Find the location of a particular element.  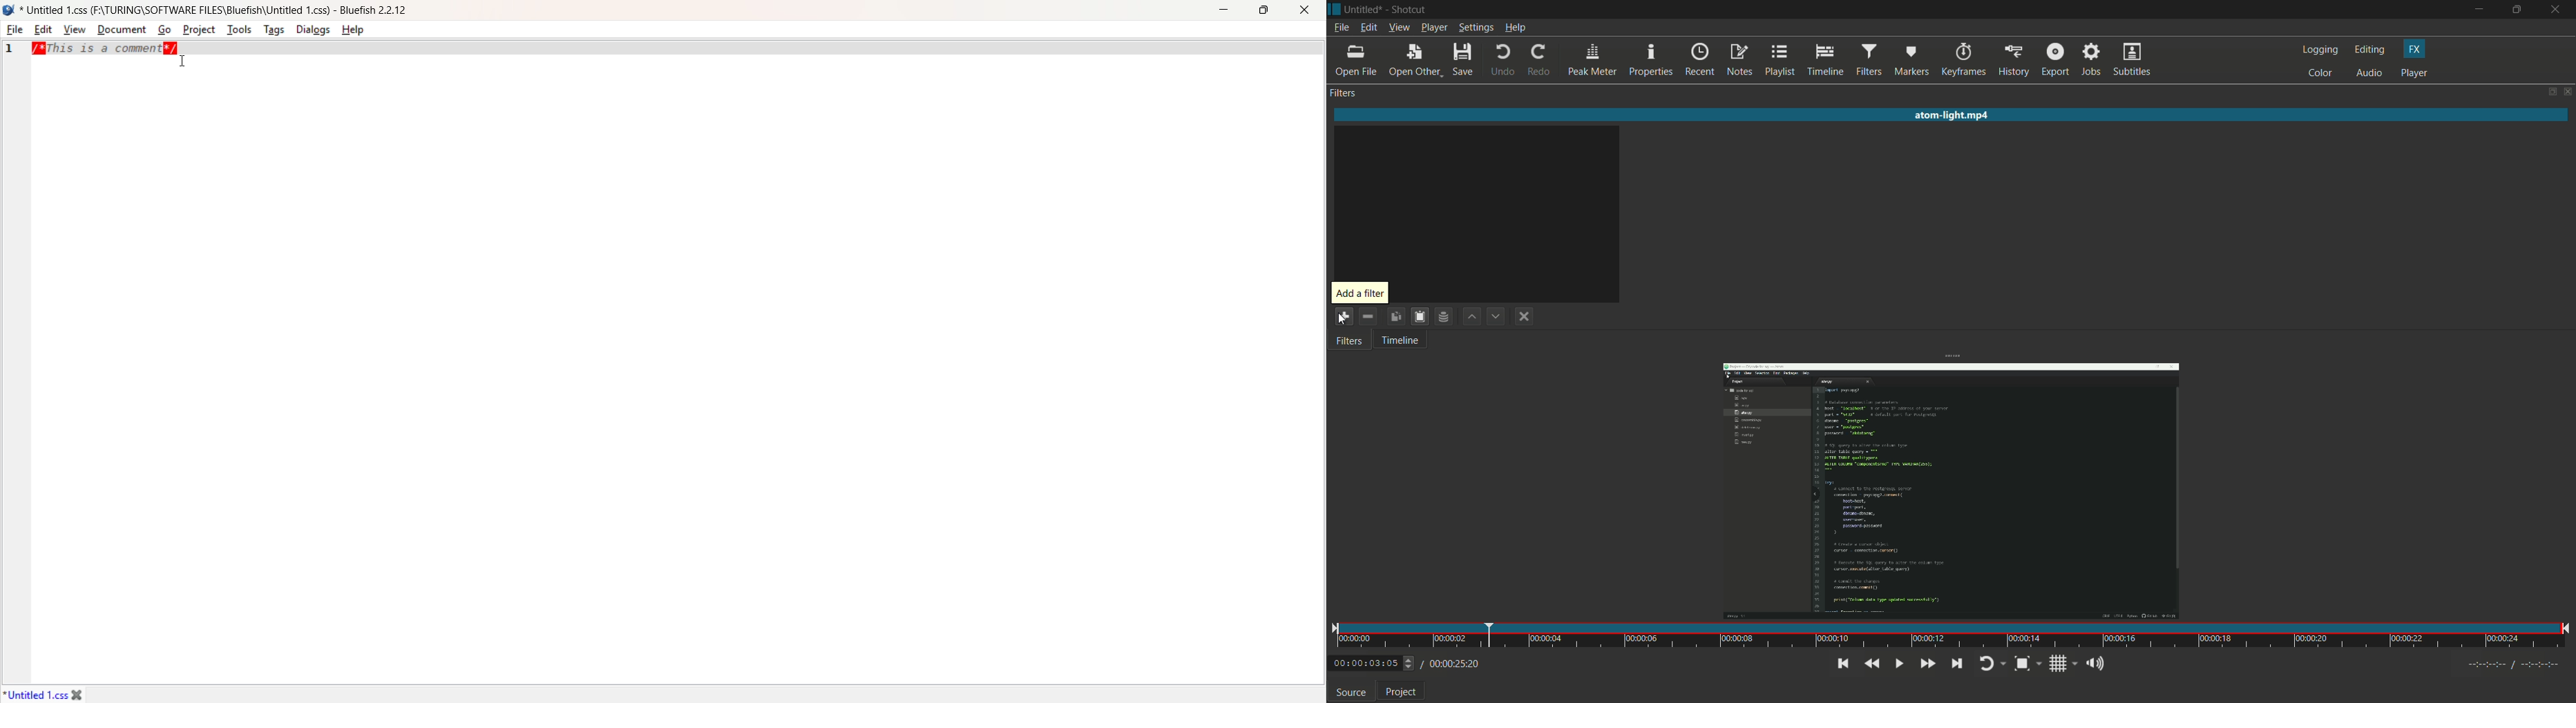

move filter down is located at coordinates (1496, 317).